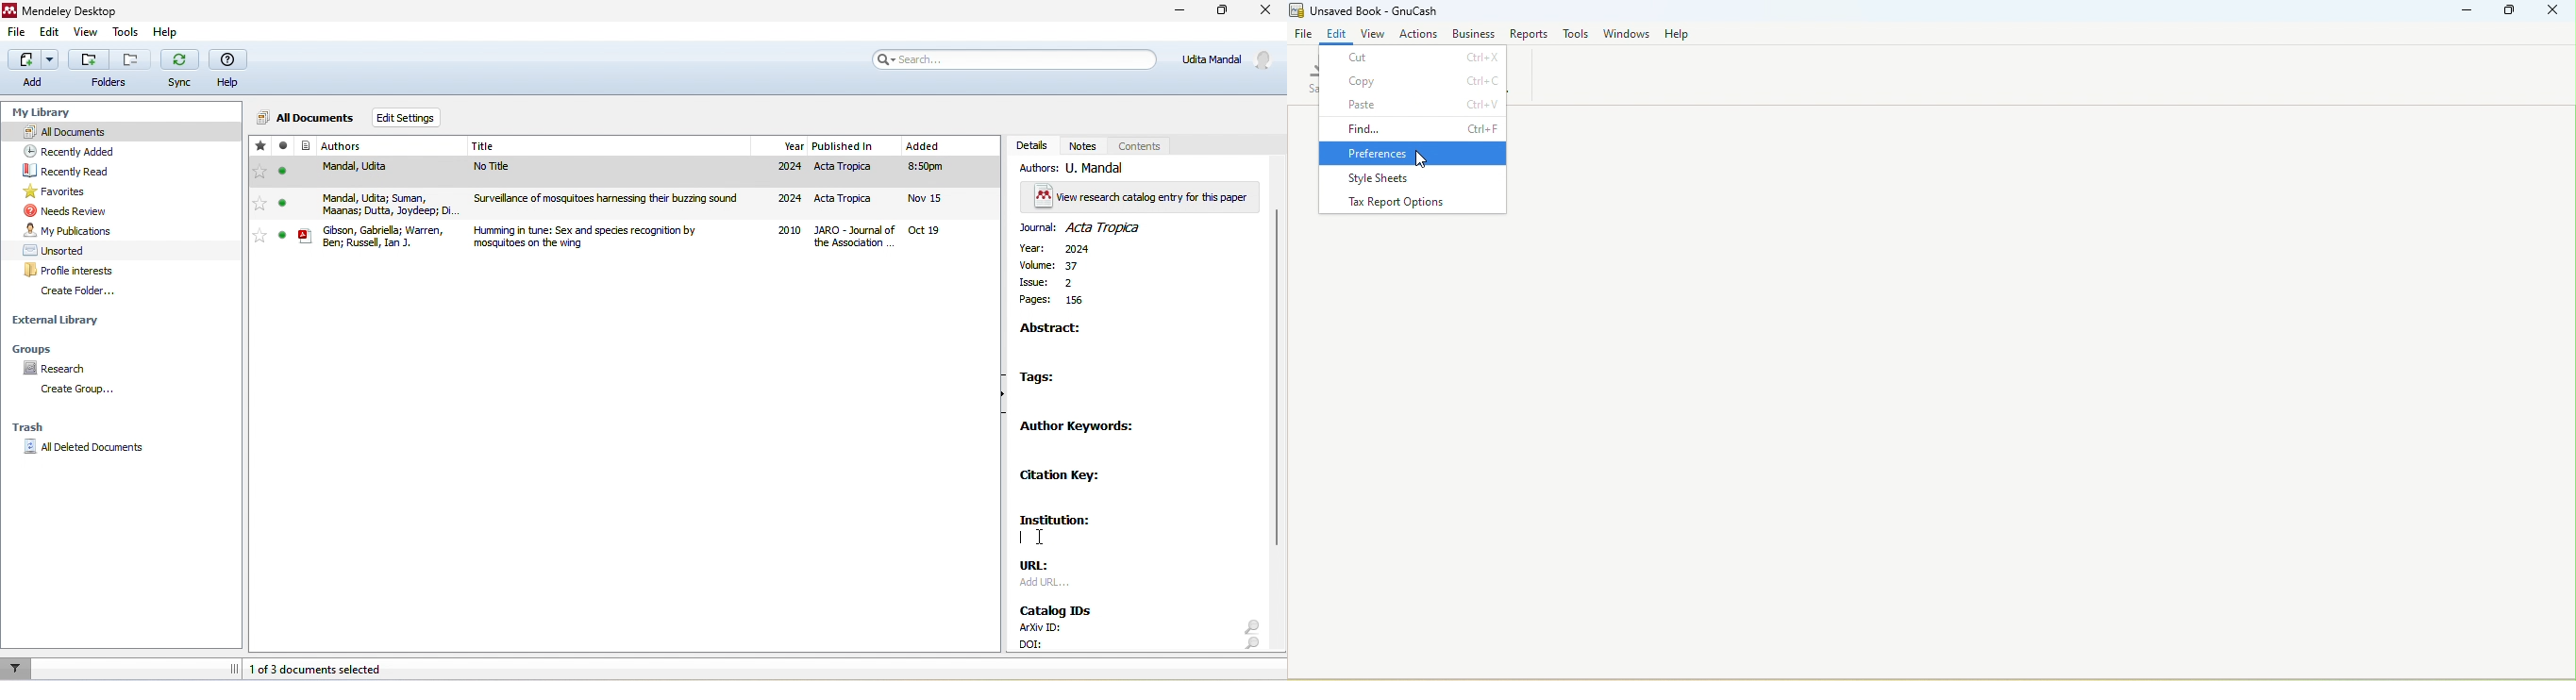 This screenshot has width=2576, height=700. Describe the element at coordinates (1065, 476) in the screenshot. I see `citation key` at that location.